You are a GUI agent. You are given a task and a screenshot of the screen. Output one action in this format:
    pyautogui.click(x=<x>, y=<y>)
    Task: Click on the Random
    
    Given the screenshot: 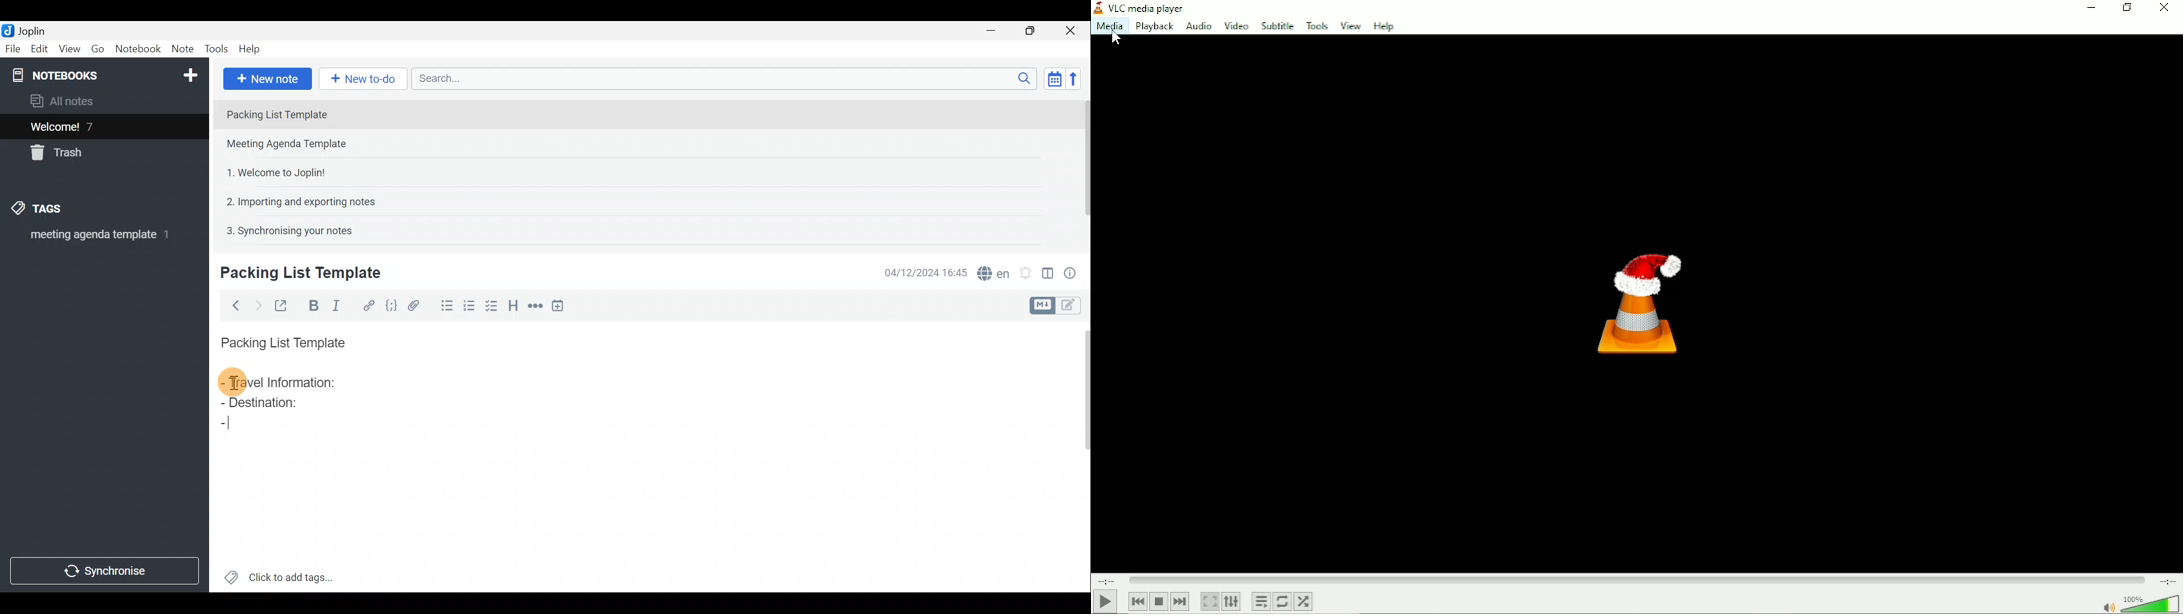 What is the action you would take?
    pyautogui.click(x=1304, y=603)
    